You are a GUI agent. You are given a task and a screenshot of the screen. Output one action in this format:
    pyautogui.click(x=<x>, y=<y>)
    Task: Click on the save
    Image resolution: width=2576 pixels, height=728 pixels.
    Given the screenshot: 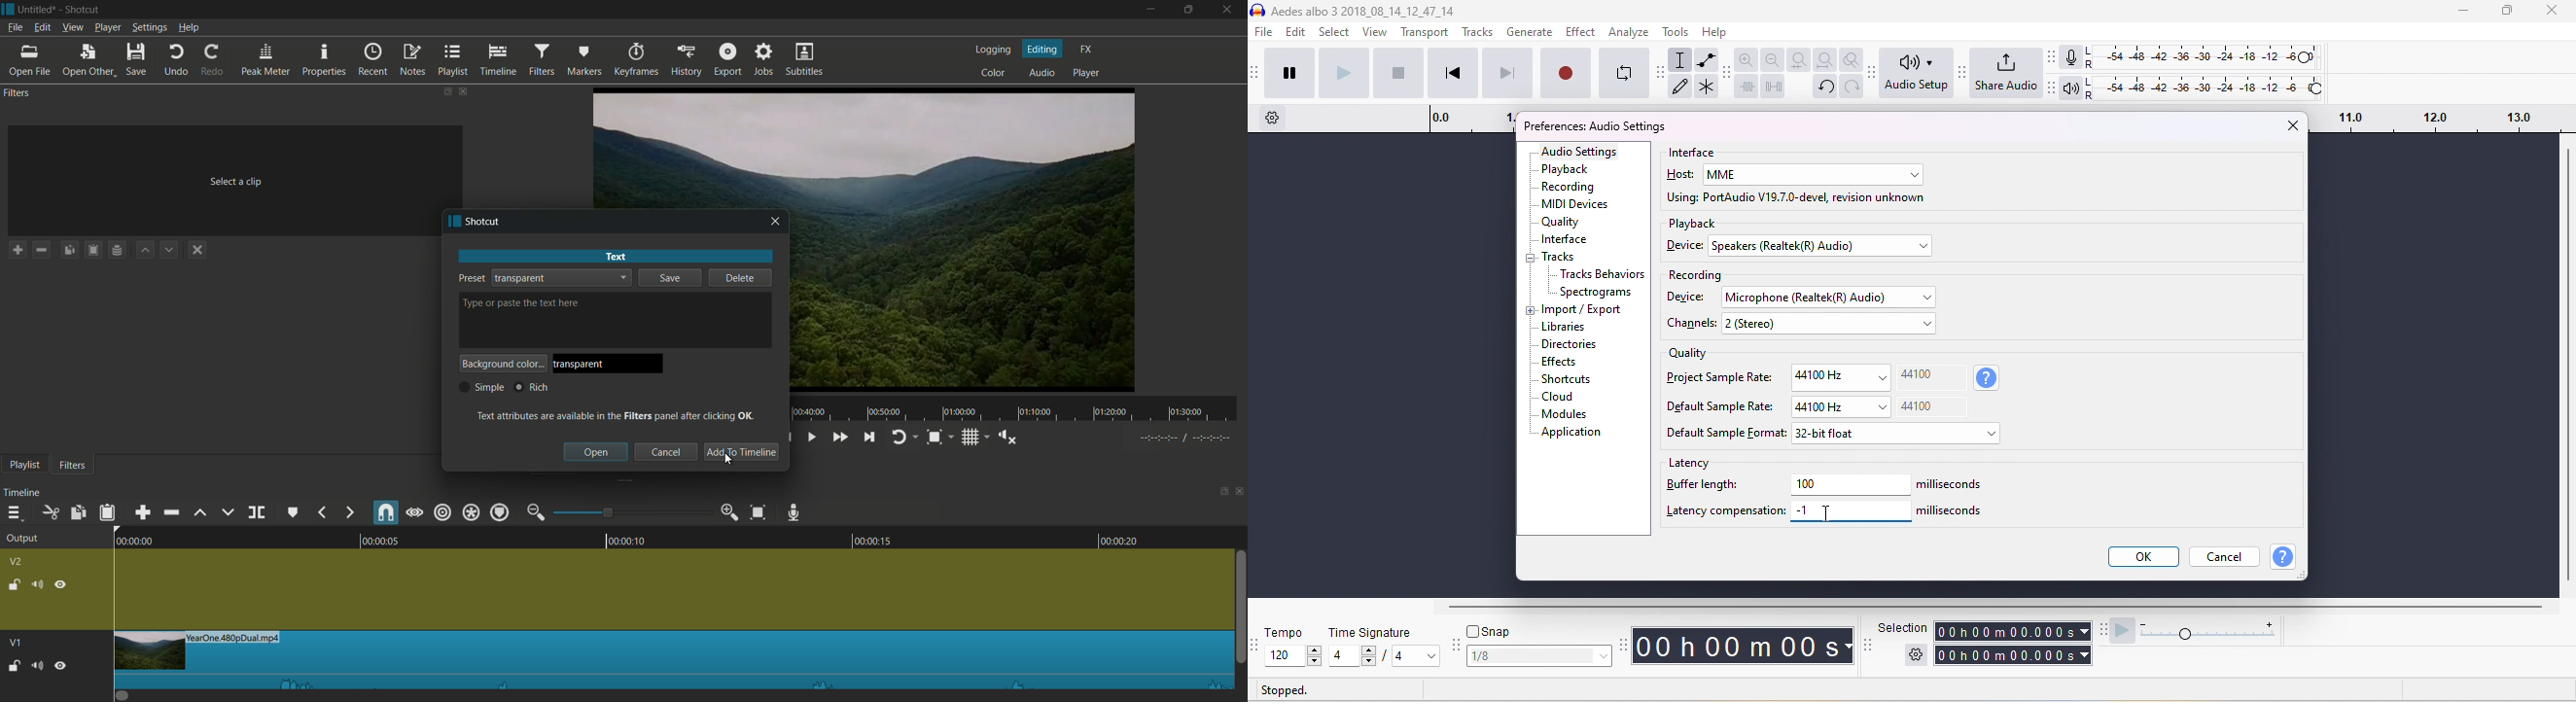 What is the action you would take?
    pyautogui.click(x=669, y=280)
    